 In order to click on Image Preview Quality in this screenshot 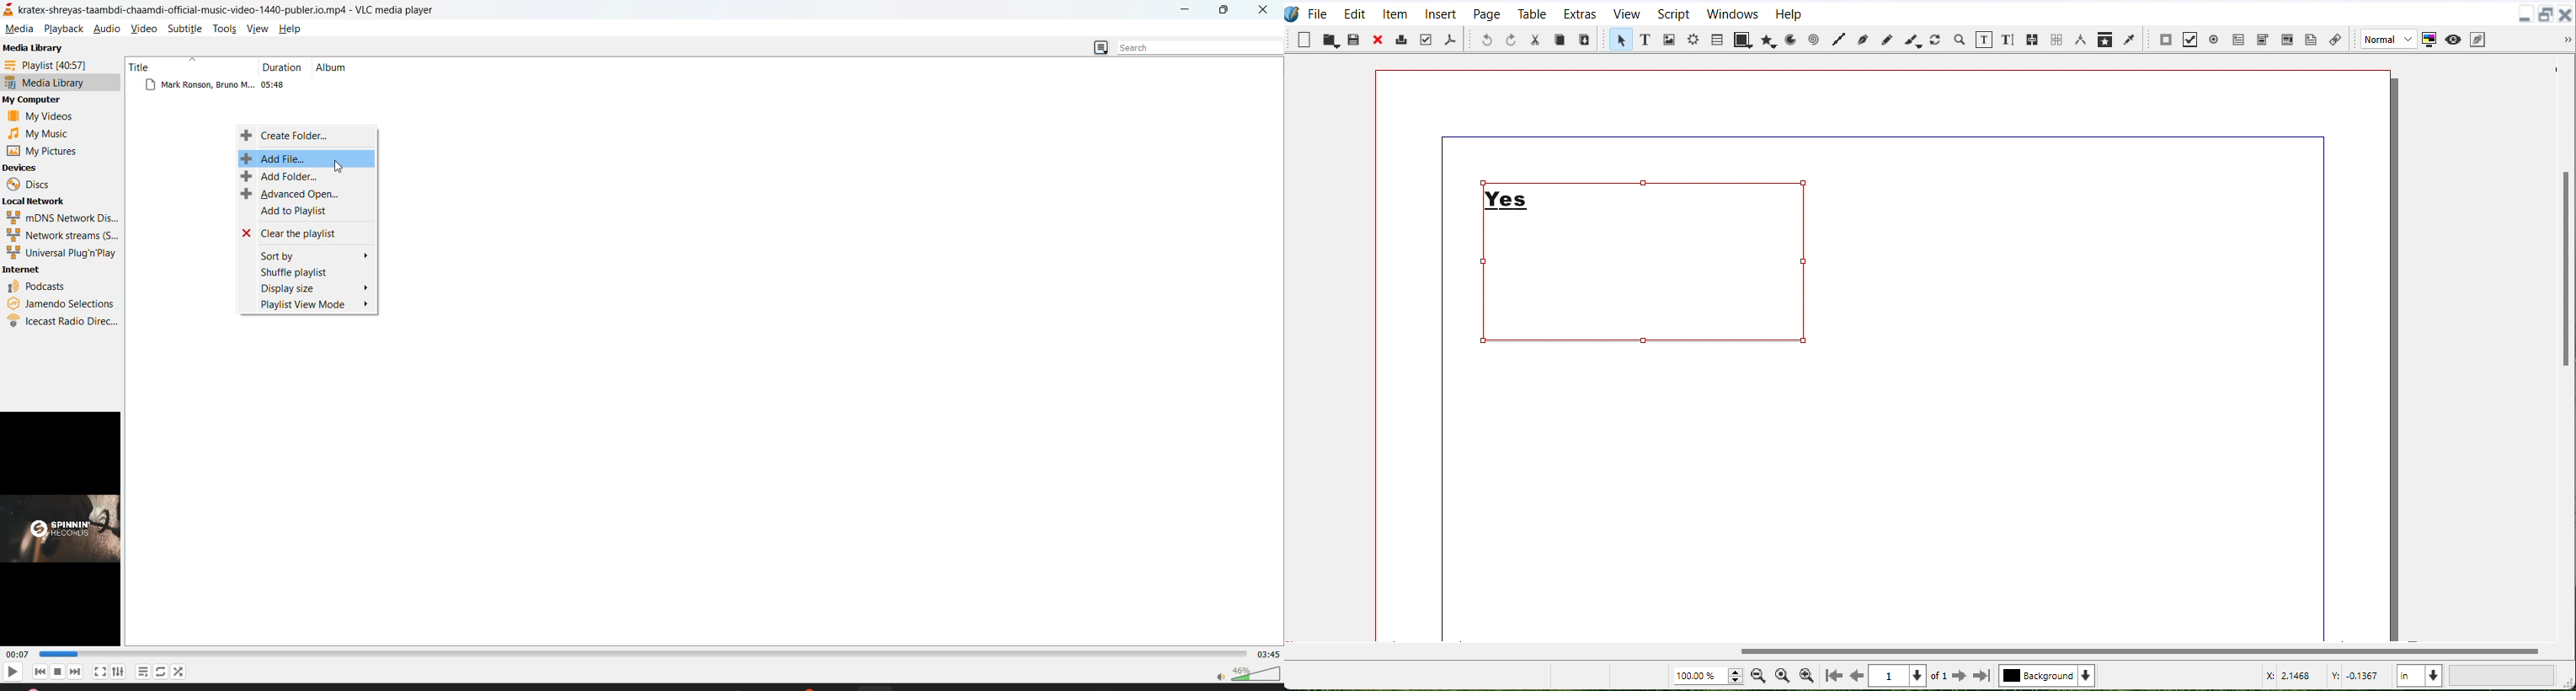, I will do `click(2387, 39)`.